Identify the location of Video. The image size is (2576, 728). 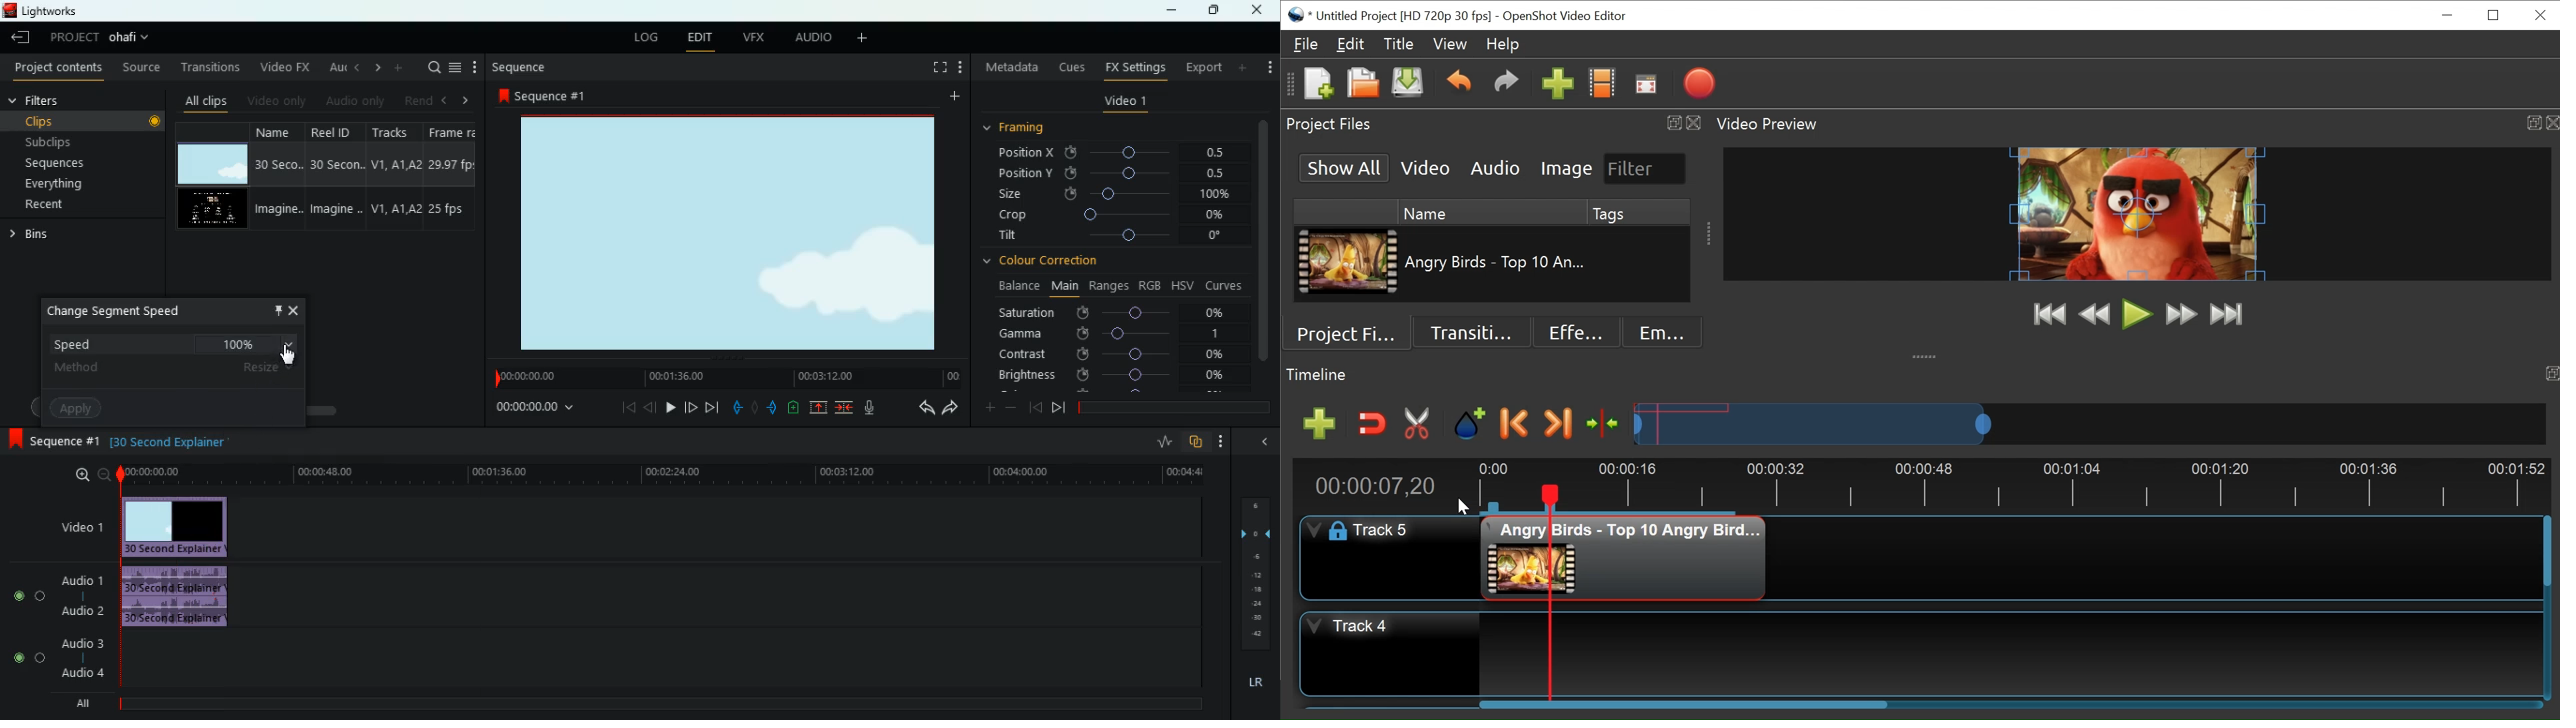
(1426, 167).